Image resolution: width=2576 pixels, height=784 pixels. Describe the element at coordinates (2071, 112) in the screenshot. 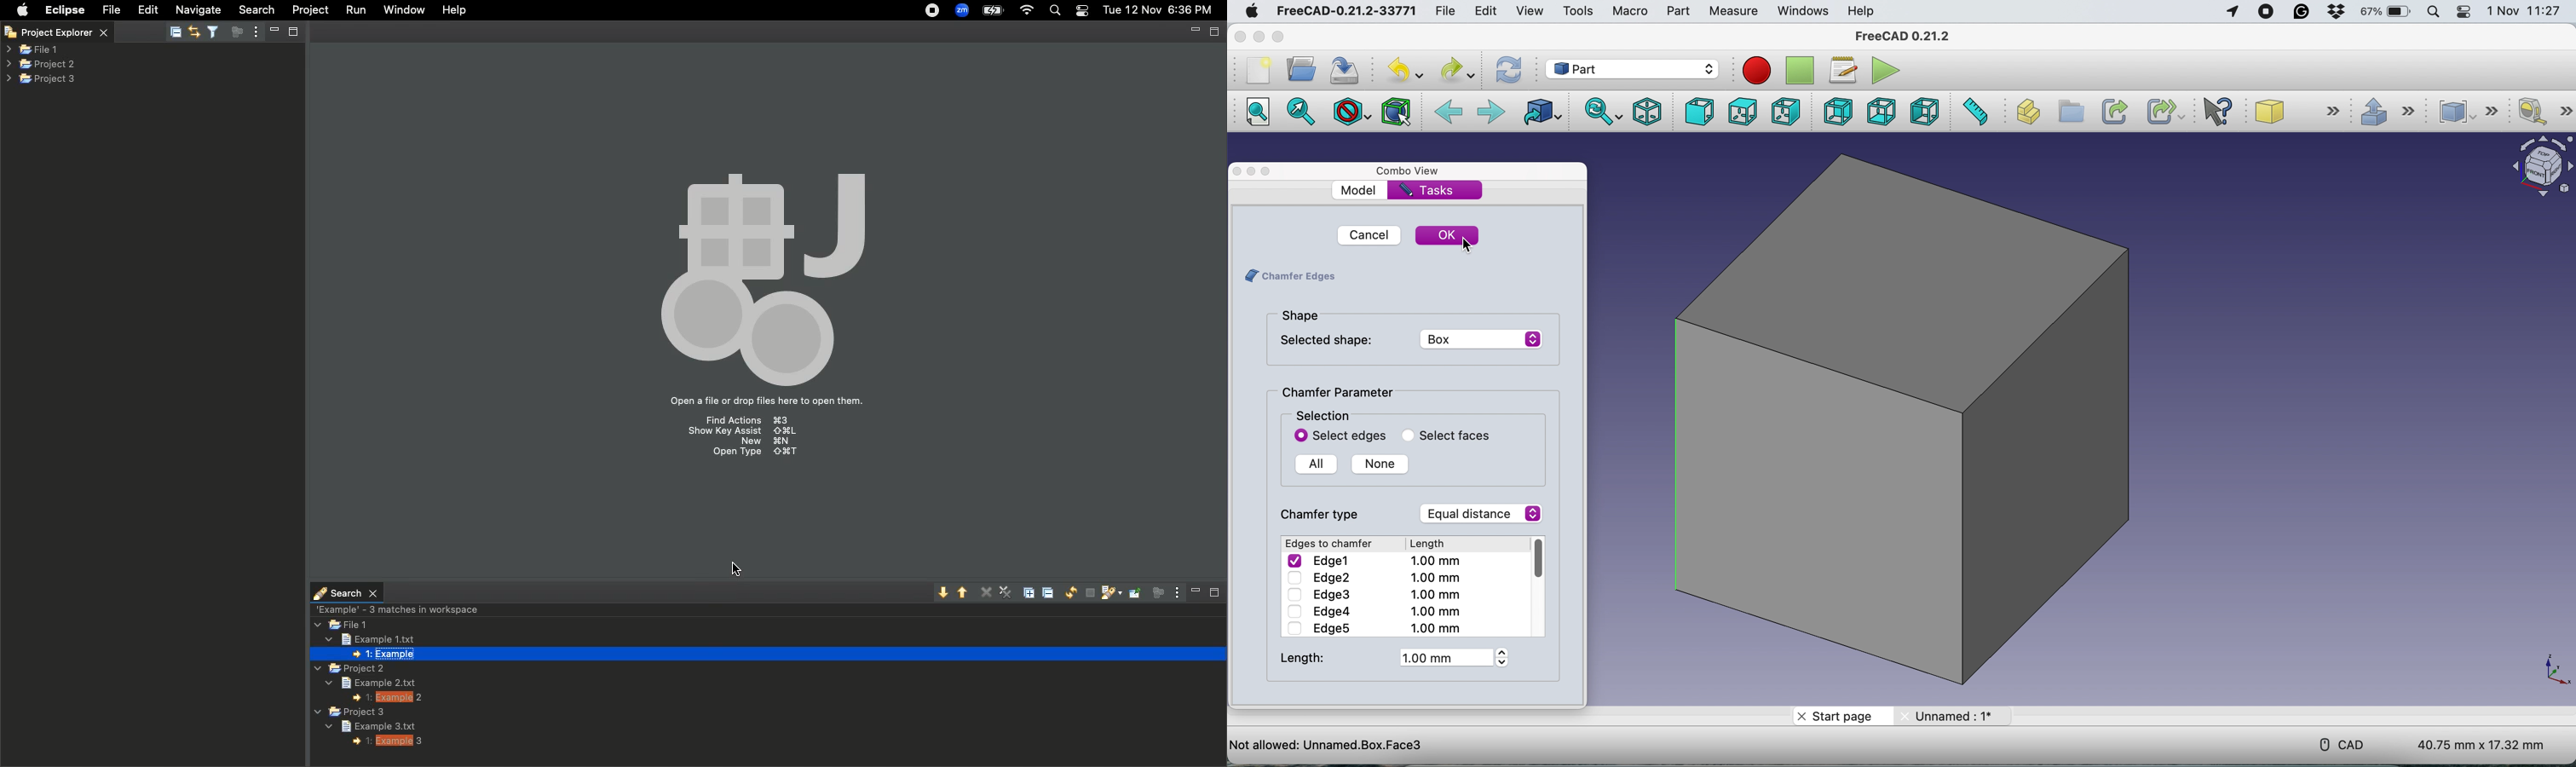

I see `create group` at that location.